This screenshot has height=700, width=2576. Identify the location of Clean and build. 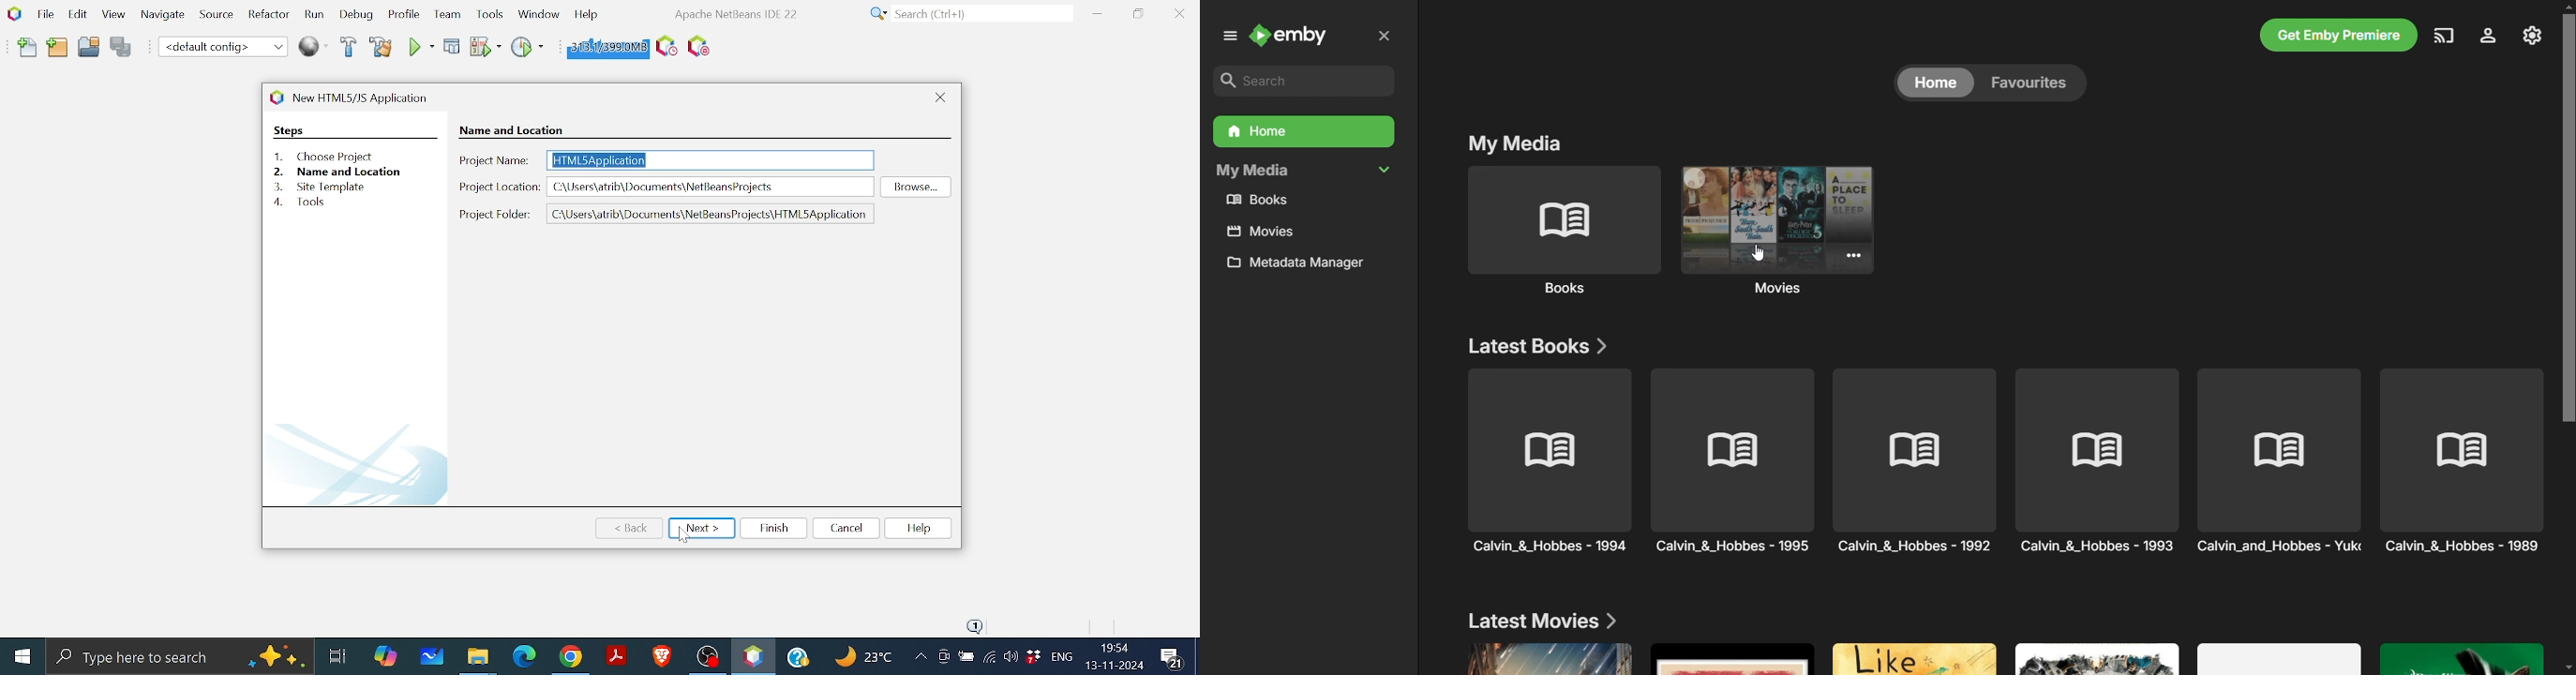
(381, 46).